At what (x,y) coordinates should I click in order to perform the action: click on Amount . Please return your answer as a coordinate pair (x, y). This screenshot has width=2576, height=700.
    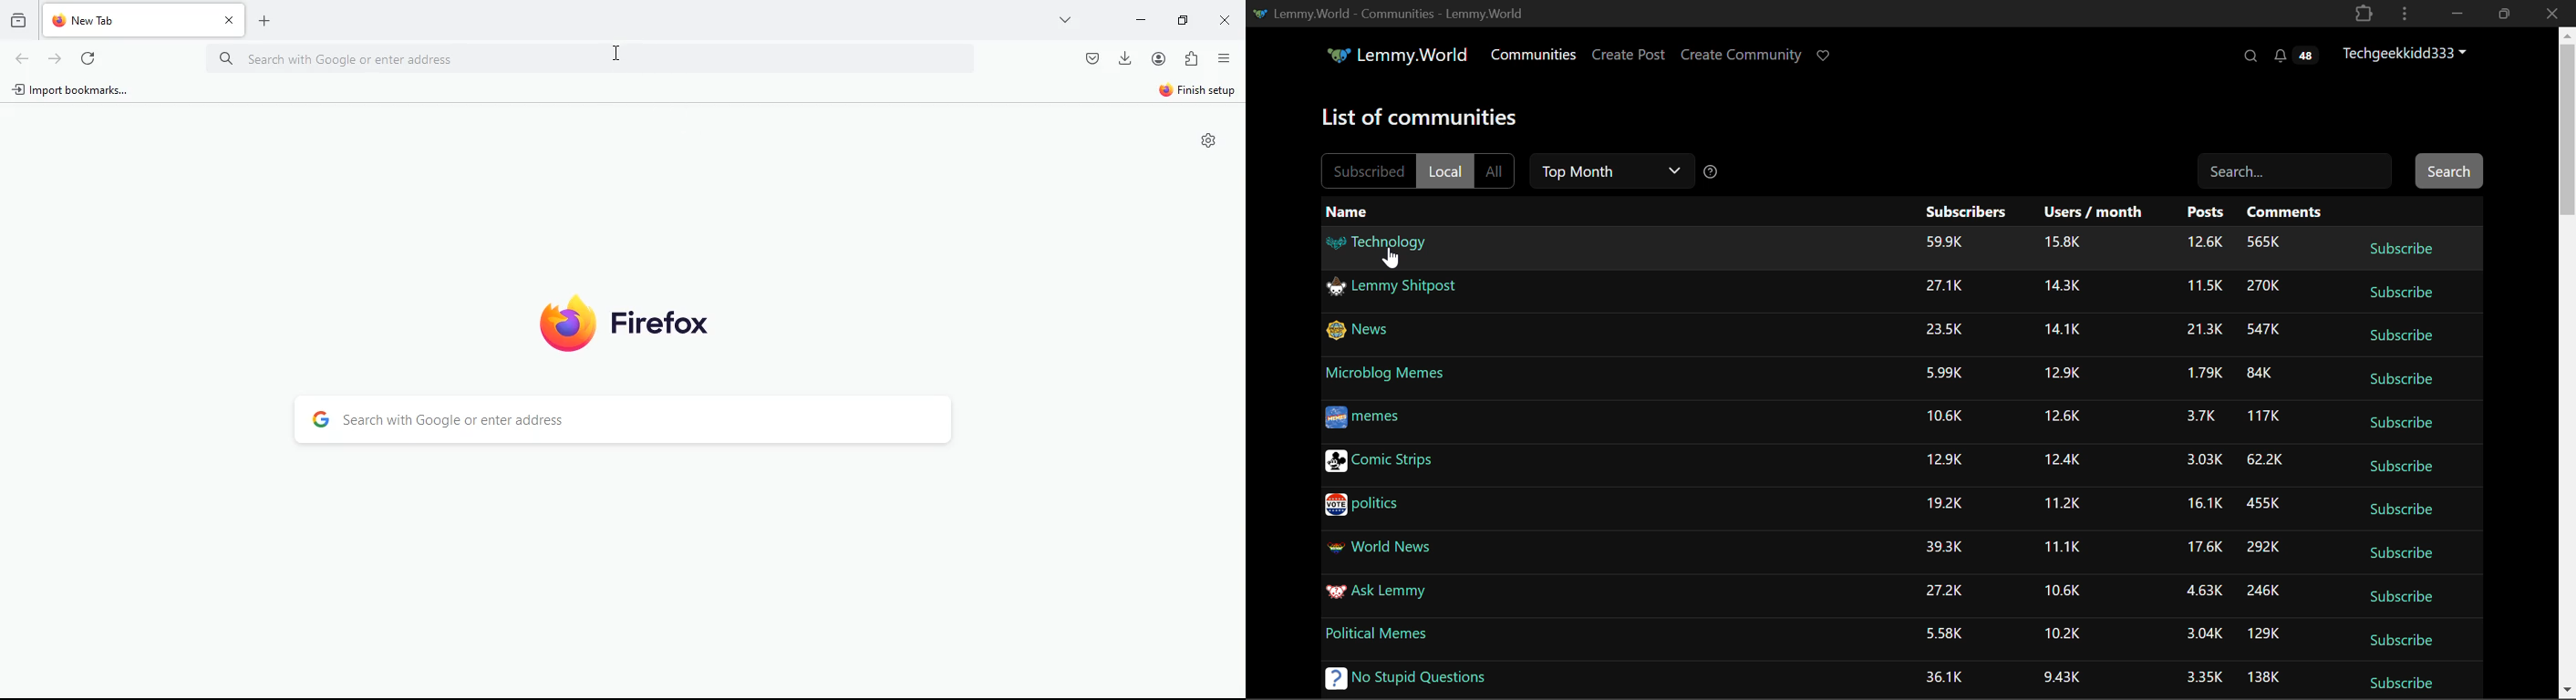
    Looking at the image, I should click on (1945, 371).